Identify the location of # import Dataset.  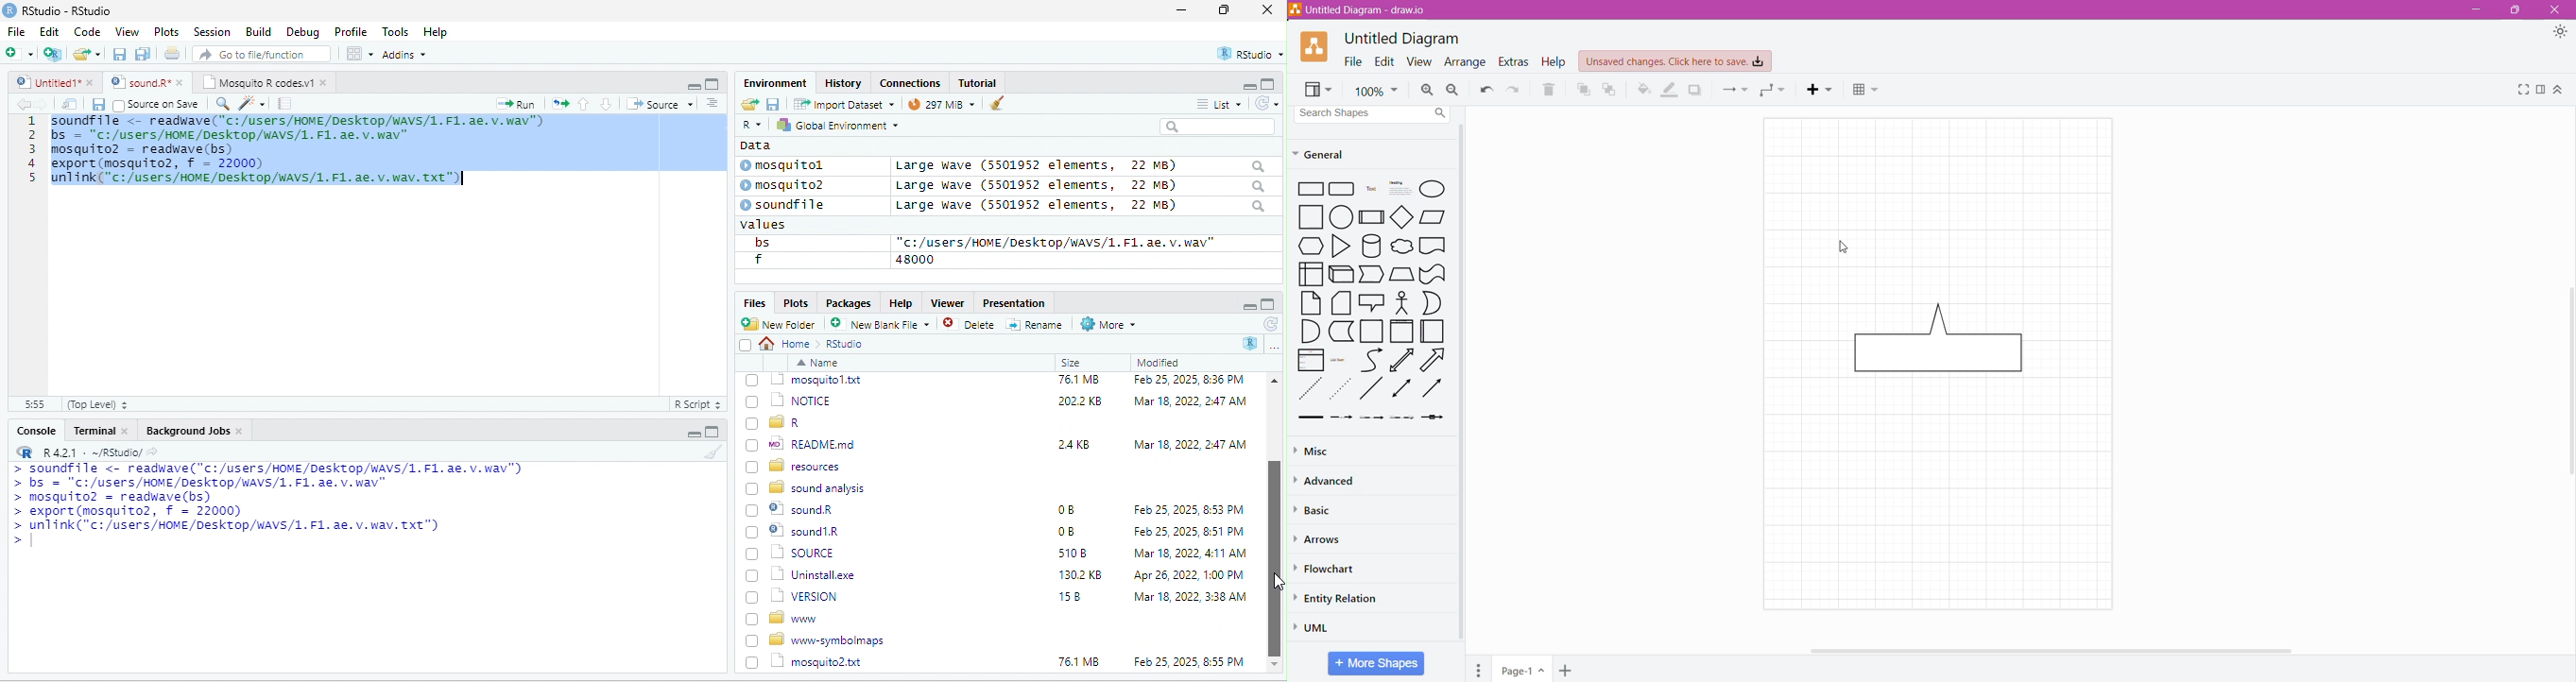
(842, 103).